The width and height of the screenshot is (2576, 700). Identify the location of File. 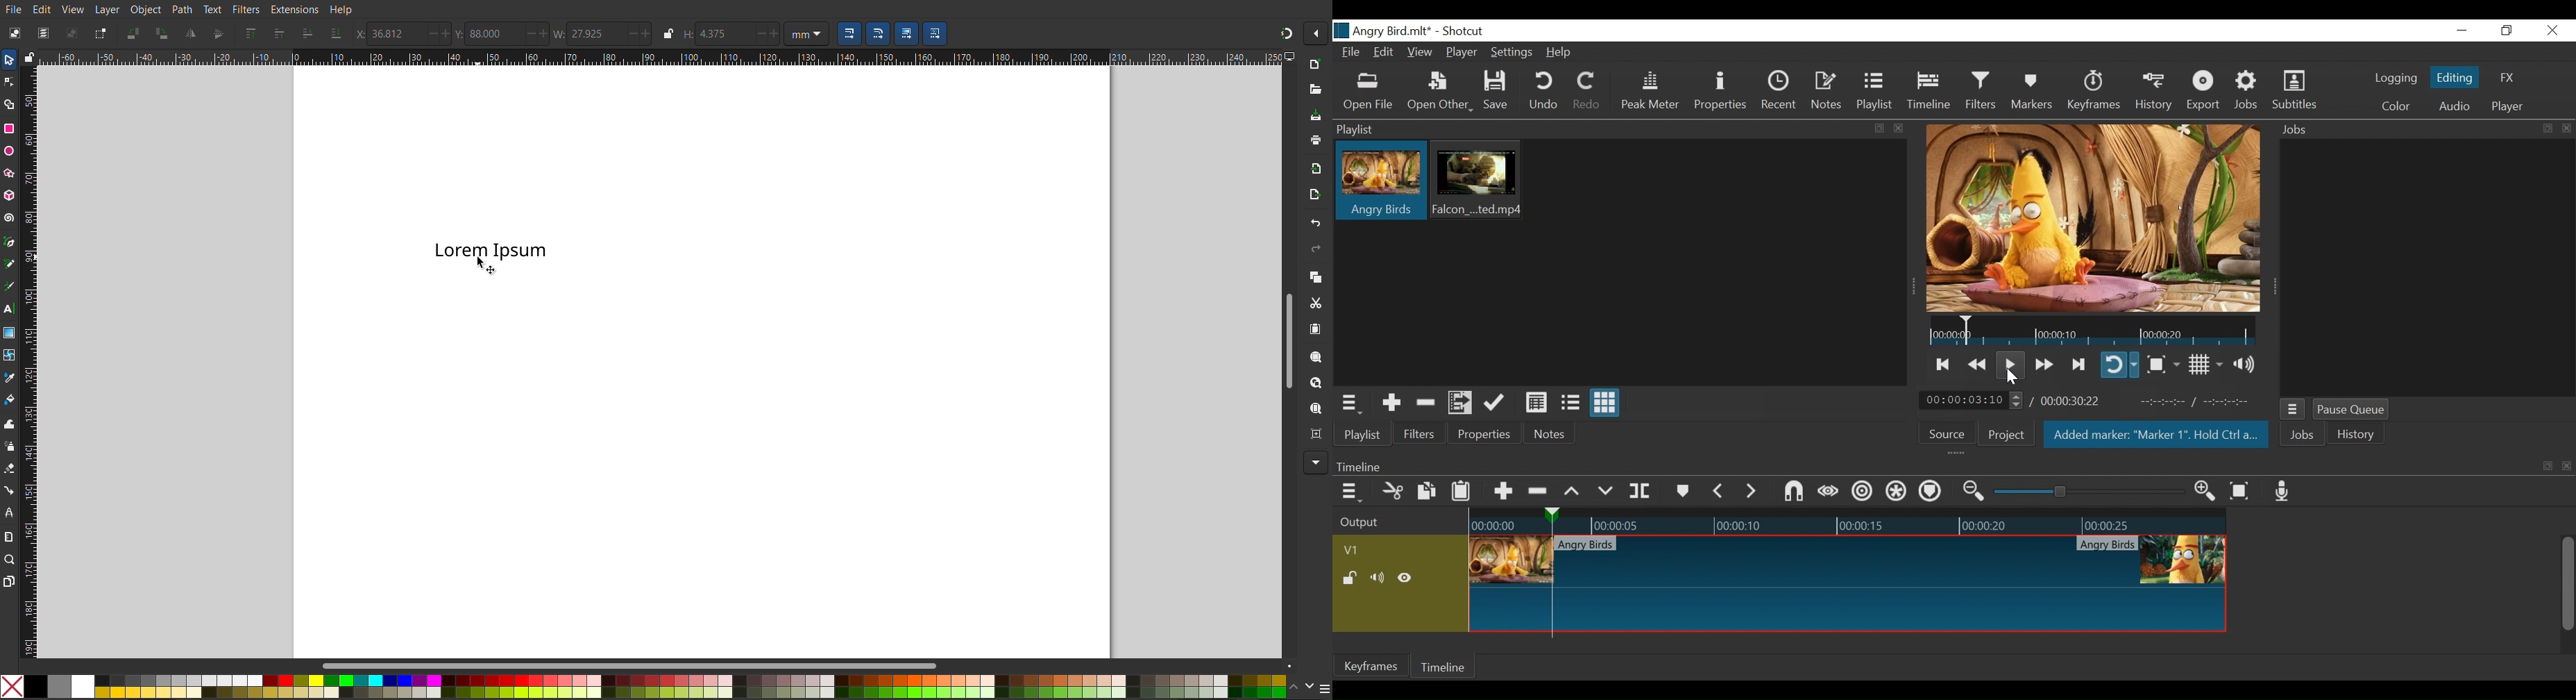
(15, 8).